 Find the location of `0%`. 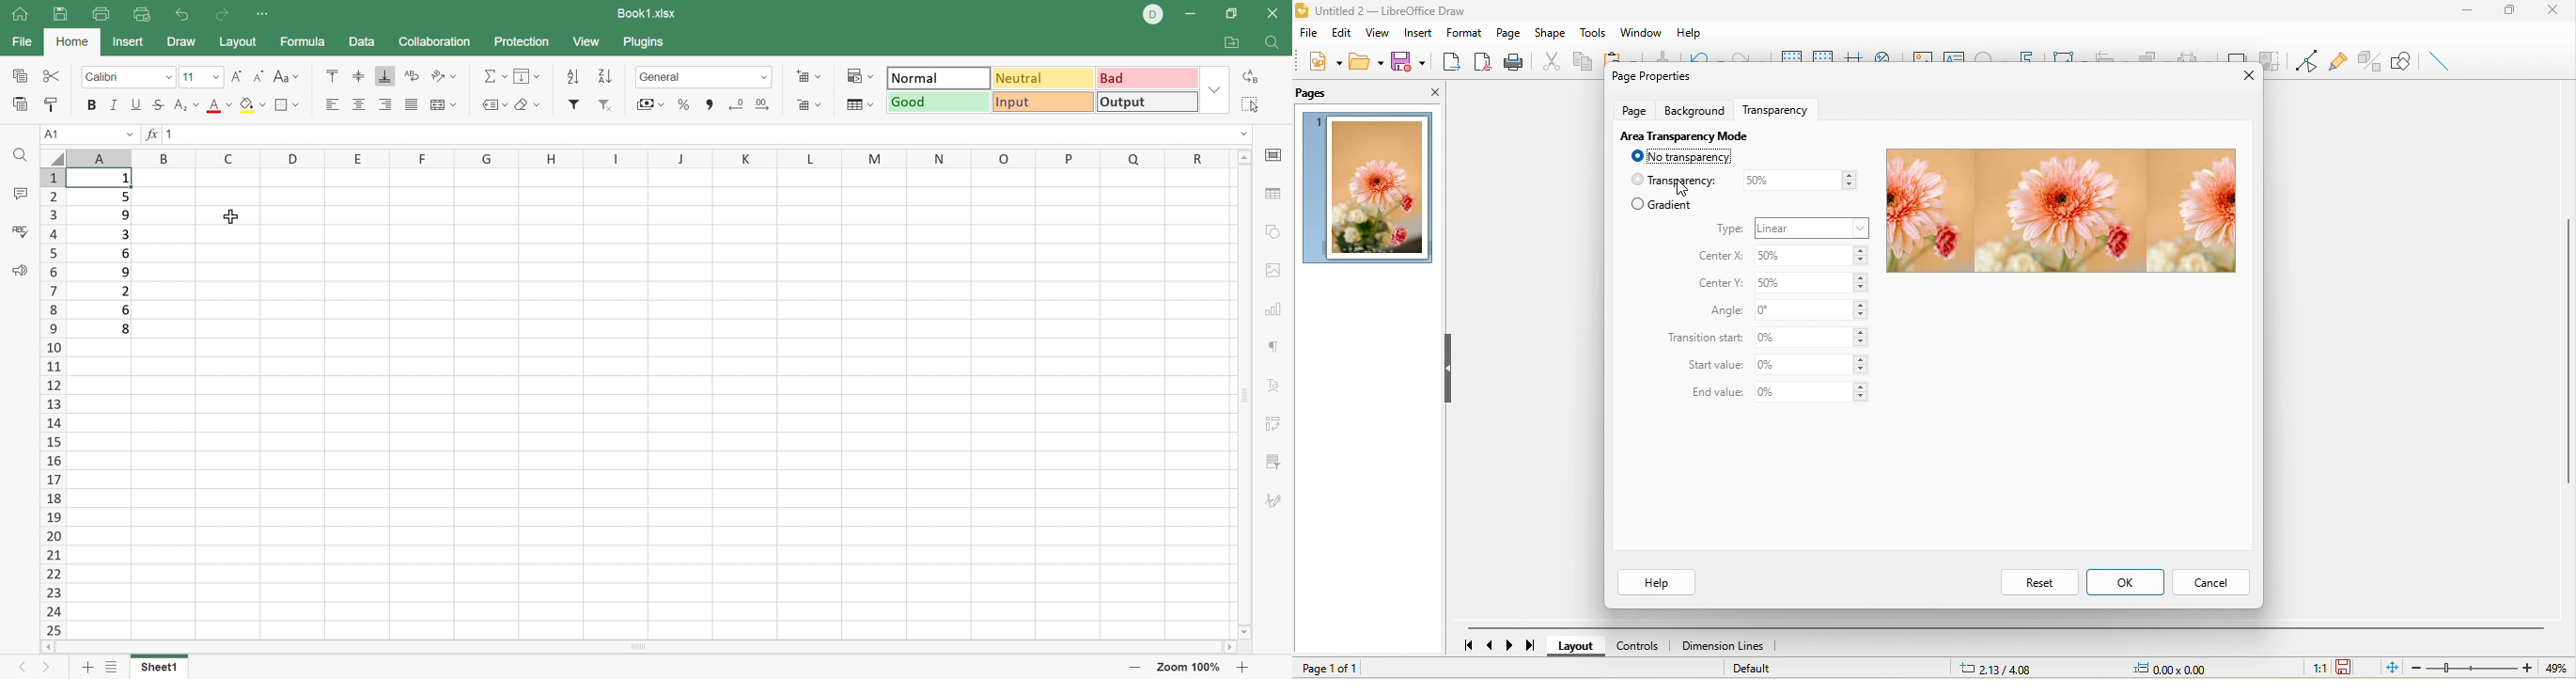

0% is located at coordinates (1813, 310).